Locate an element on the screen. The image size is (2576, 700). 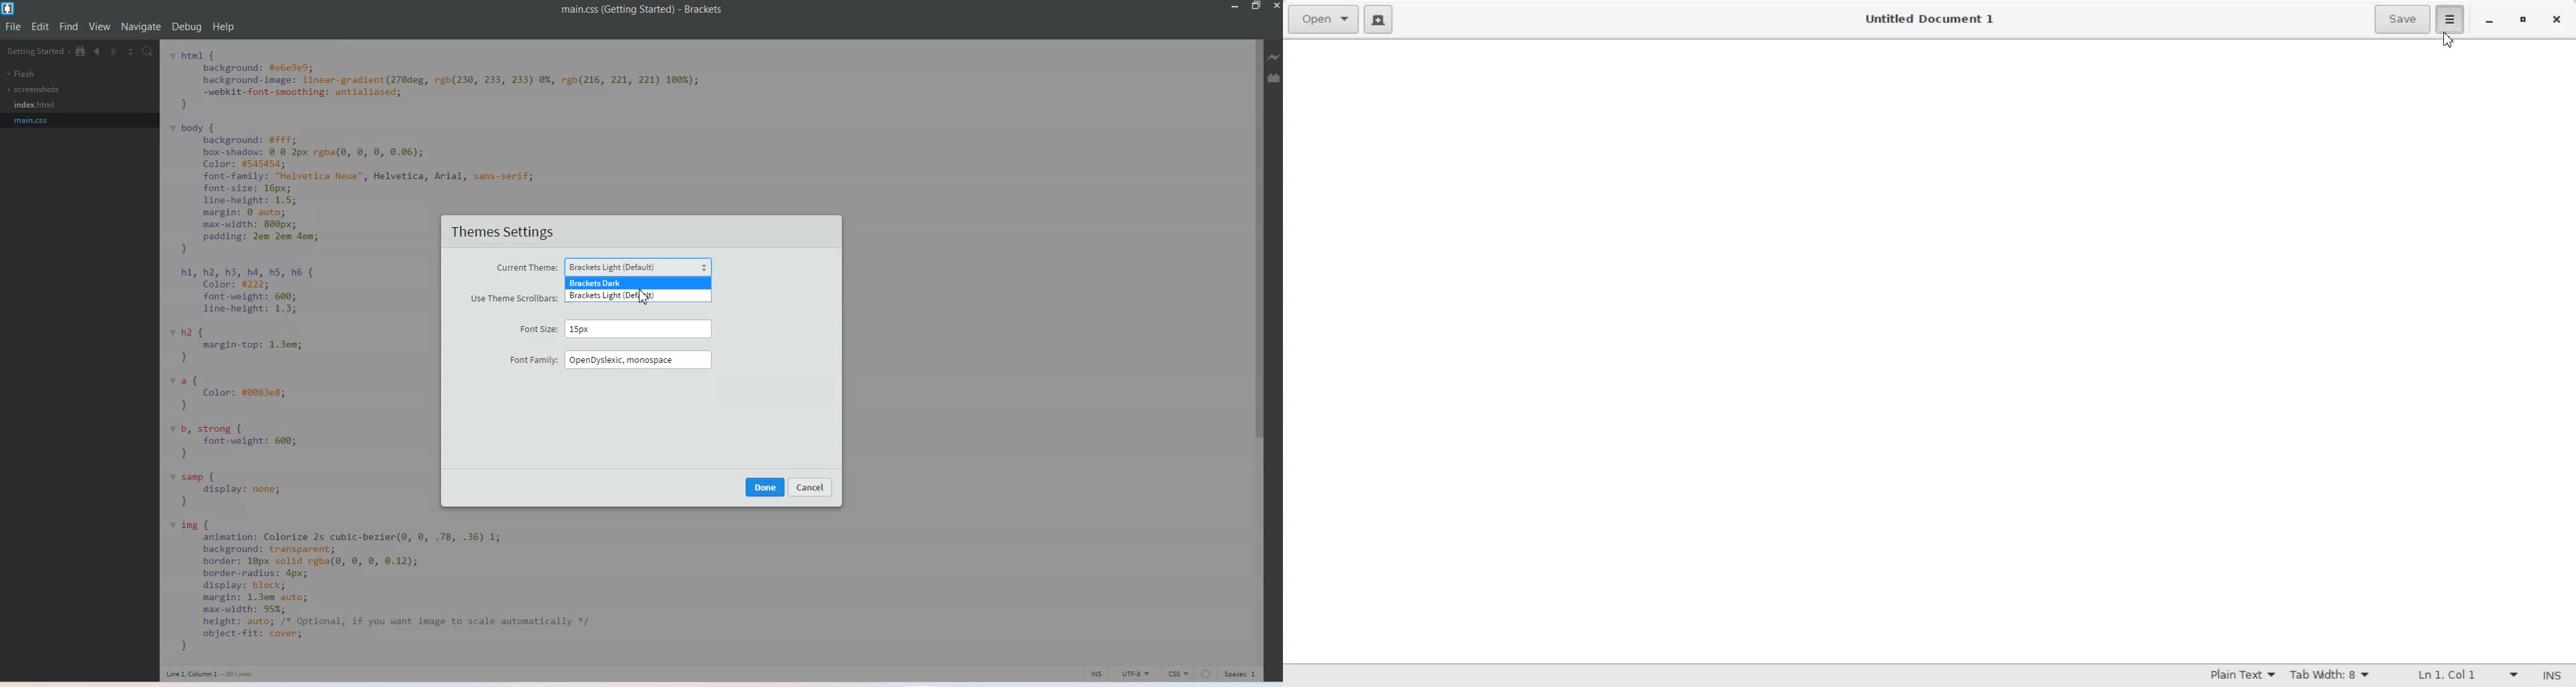
Find is located at coordinates (69, 26).